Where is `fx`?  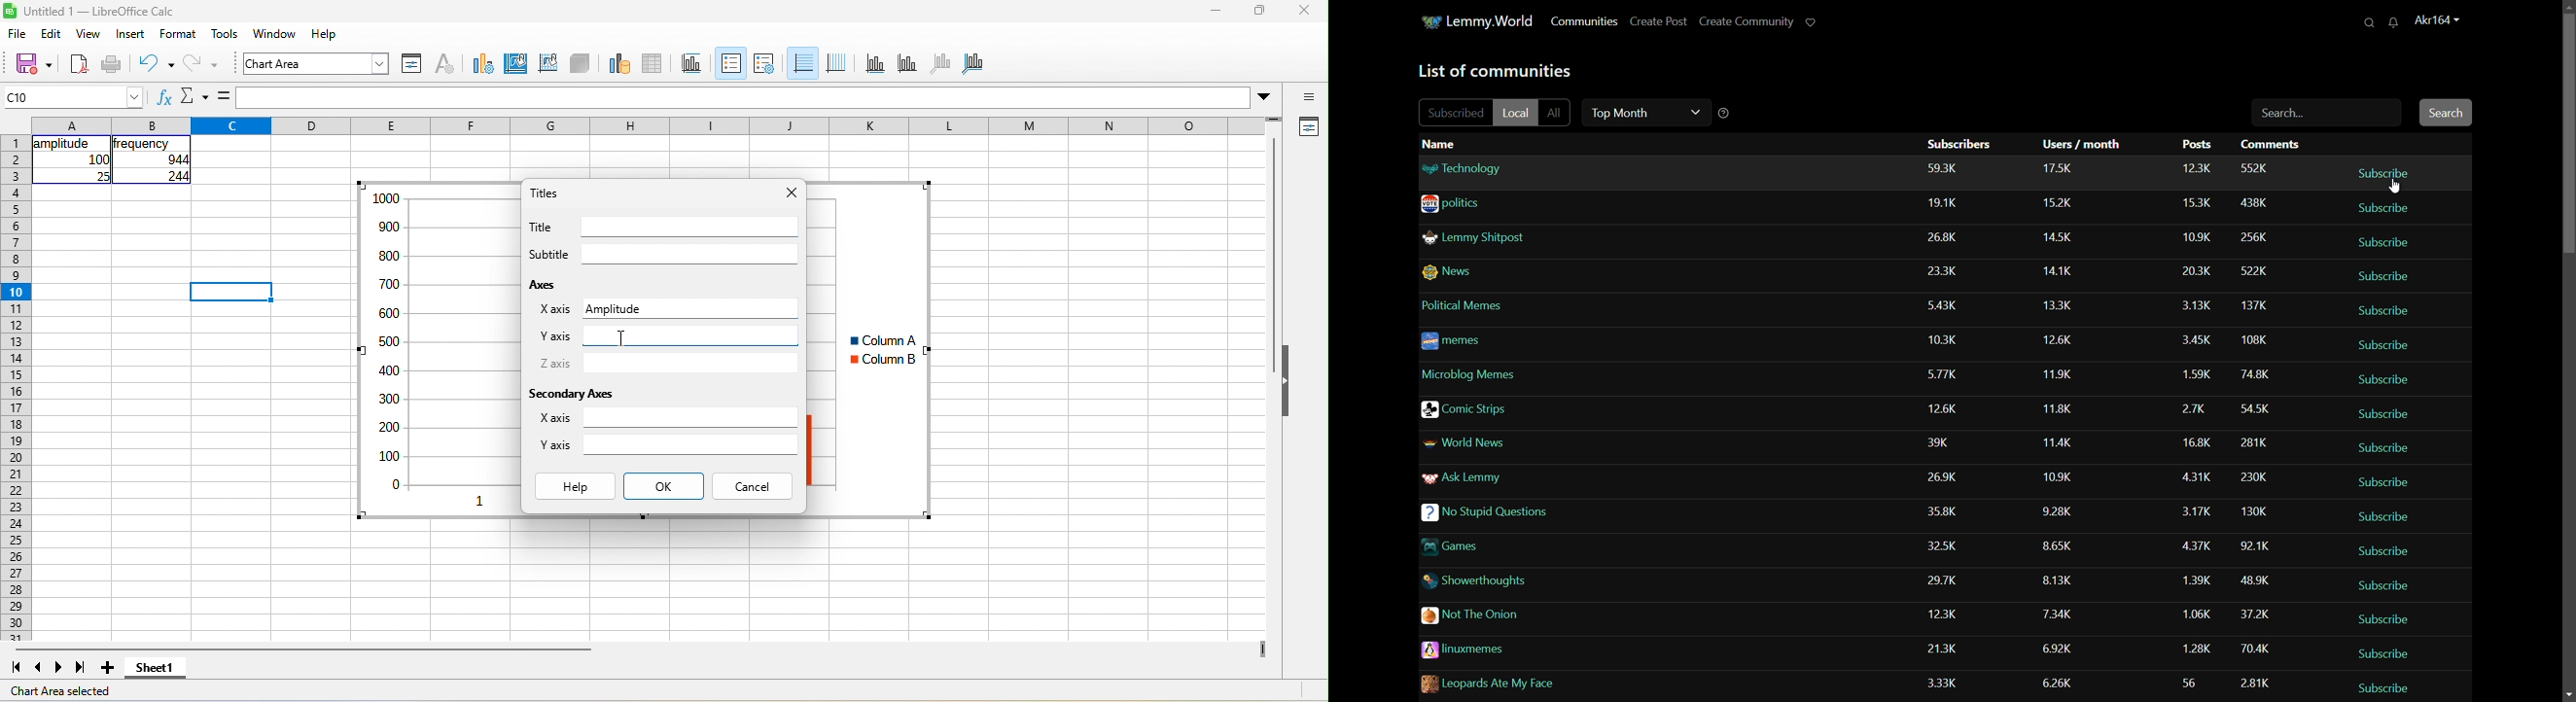
fx is located at coordinates (165, 96).